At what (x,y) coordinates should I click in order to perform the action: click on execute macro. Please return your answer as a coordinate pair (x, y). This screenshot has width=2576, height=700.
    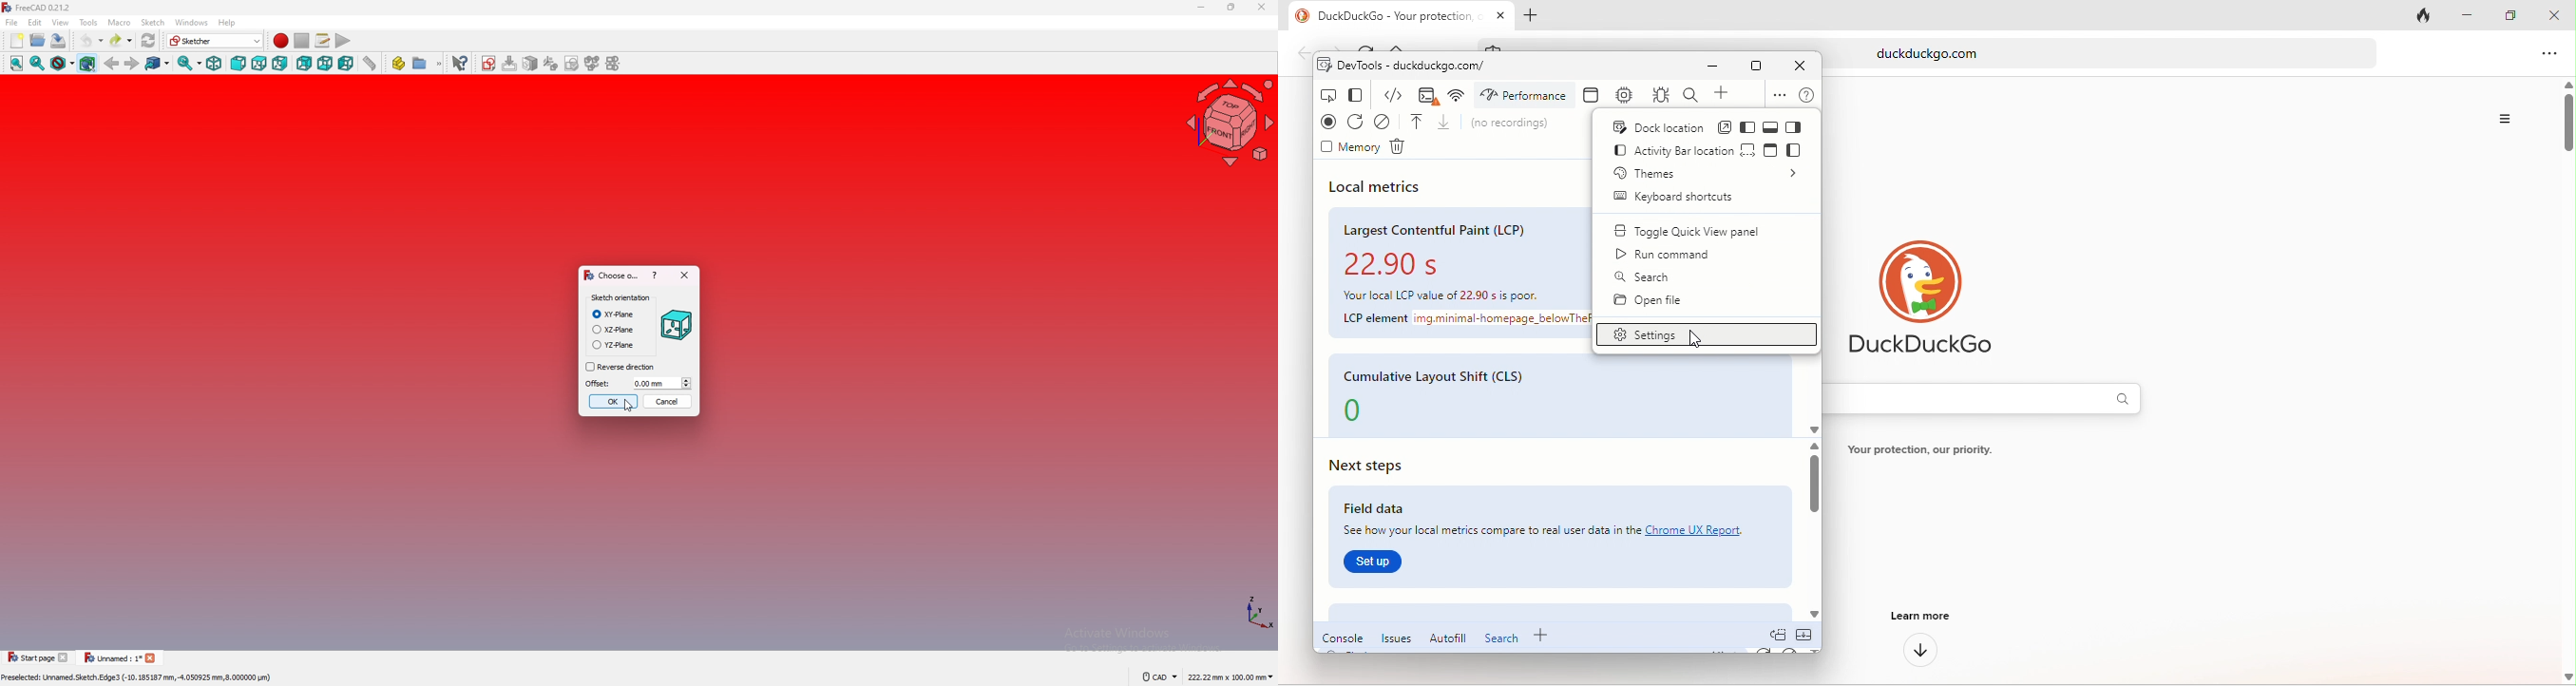
    Looking at the image, I should click on (344, 41).